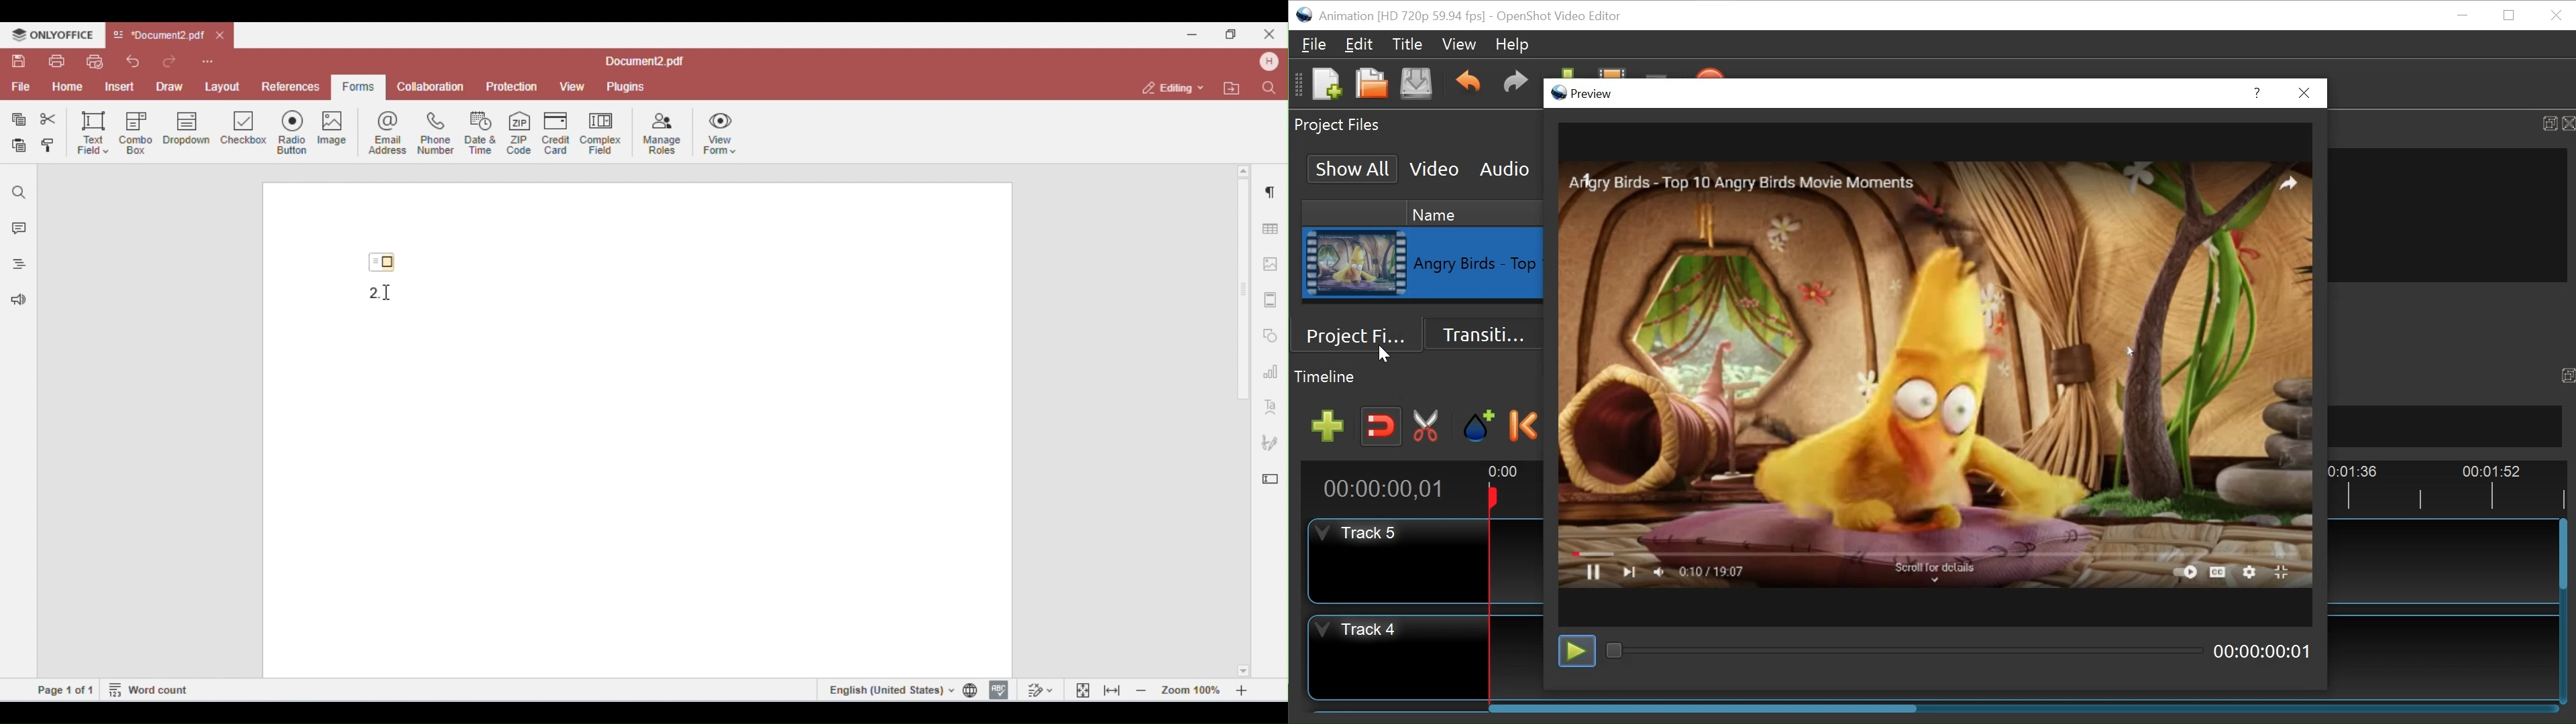 The image size is (2576, 728). I want to click on Maximize, so click(2546, 120).